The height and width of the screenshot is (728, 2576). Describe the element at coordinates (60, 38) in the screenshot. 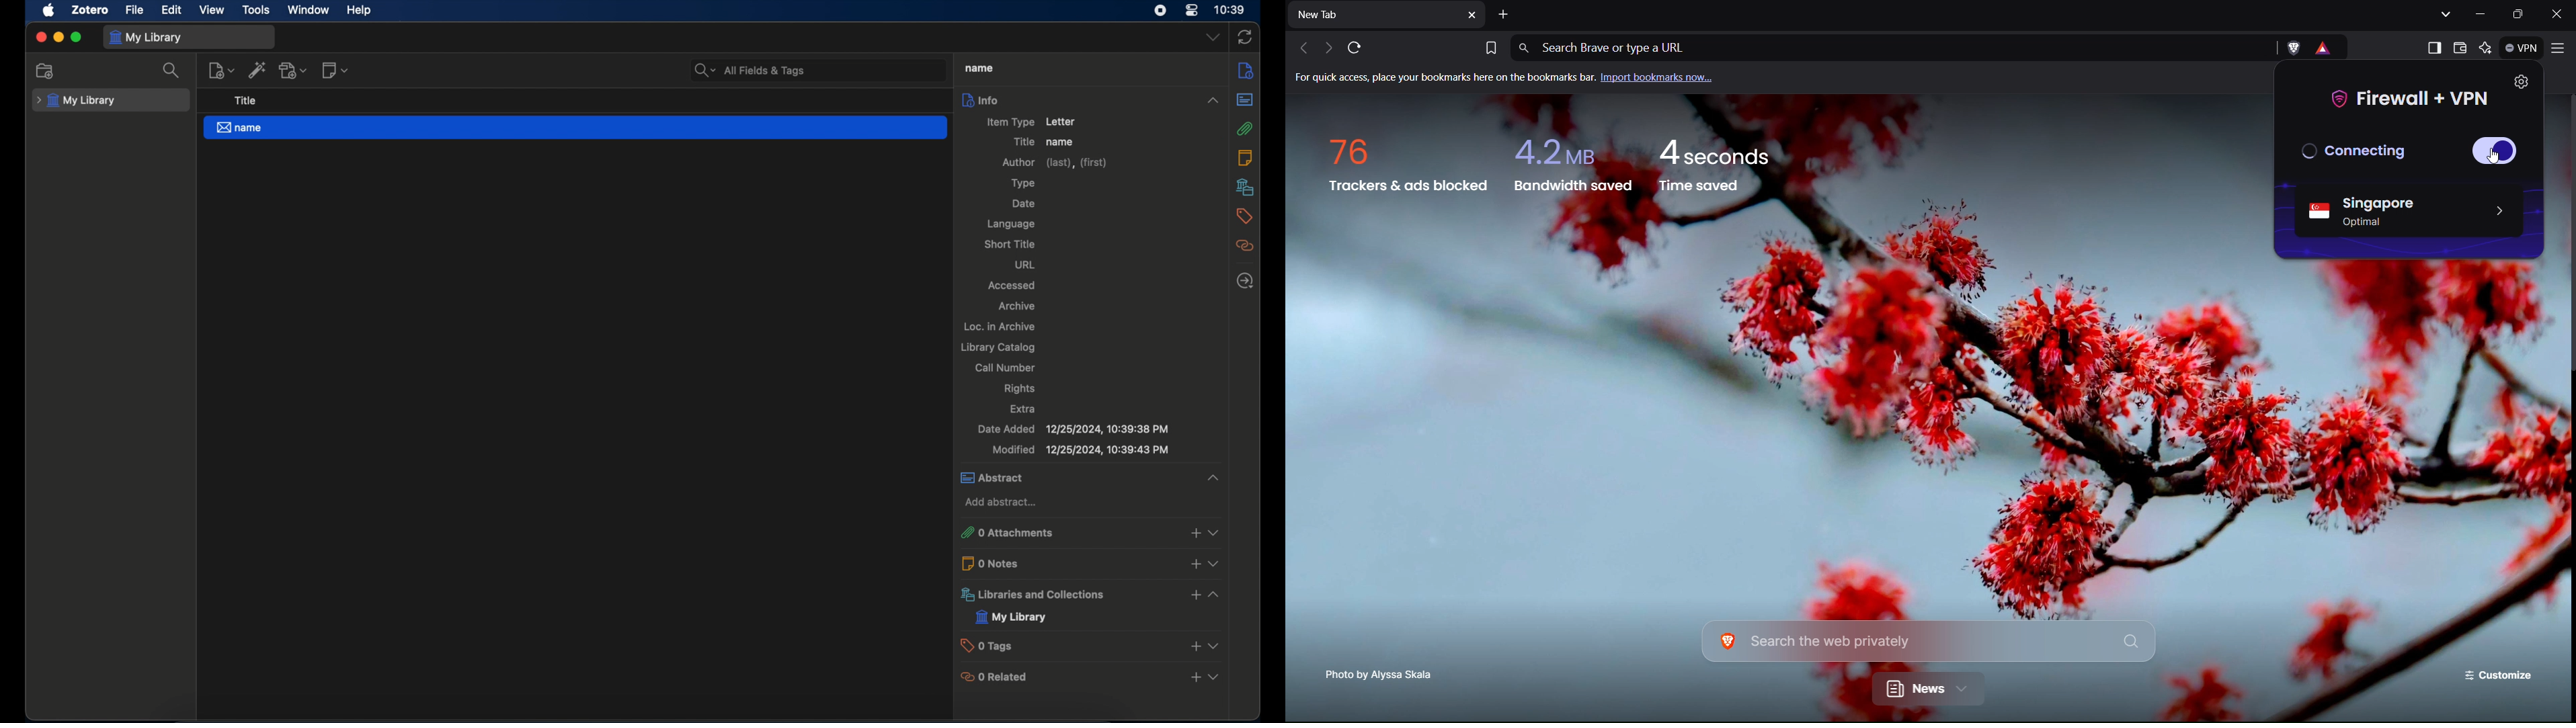

I see `minimize` at that location.